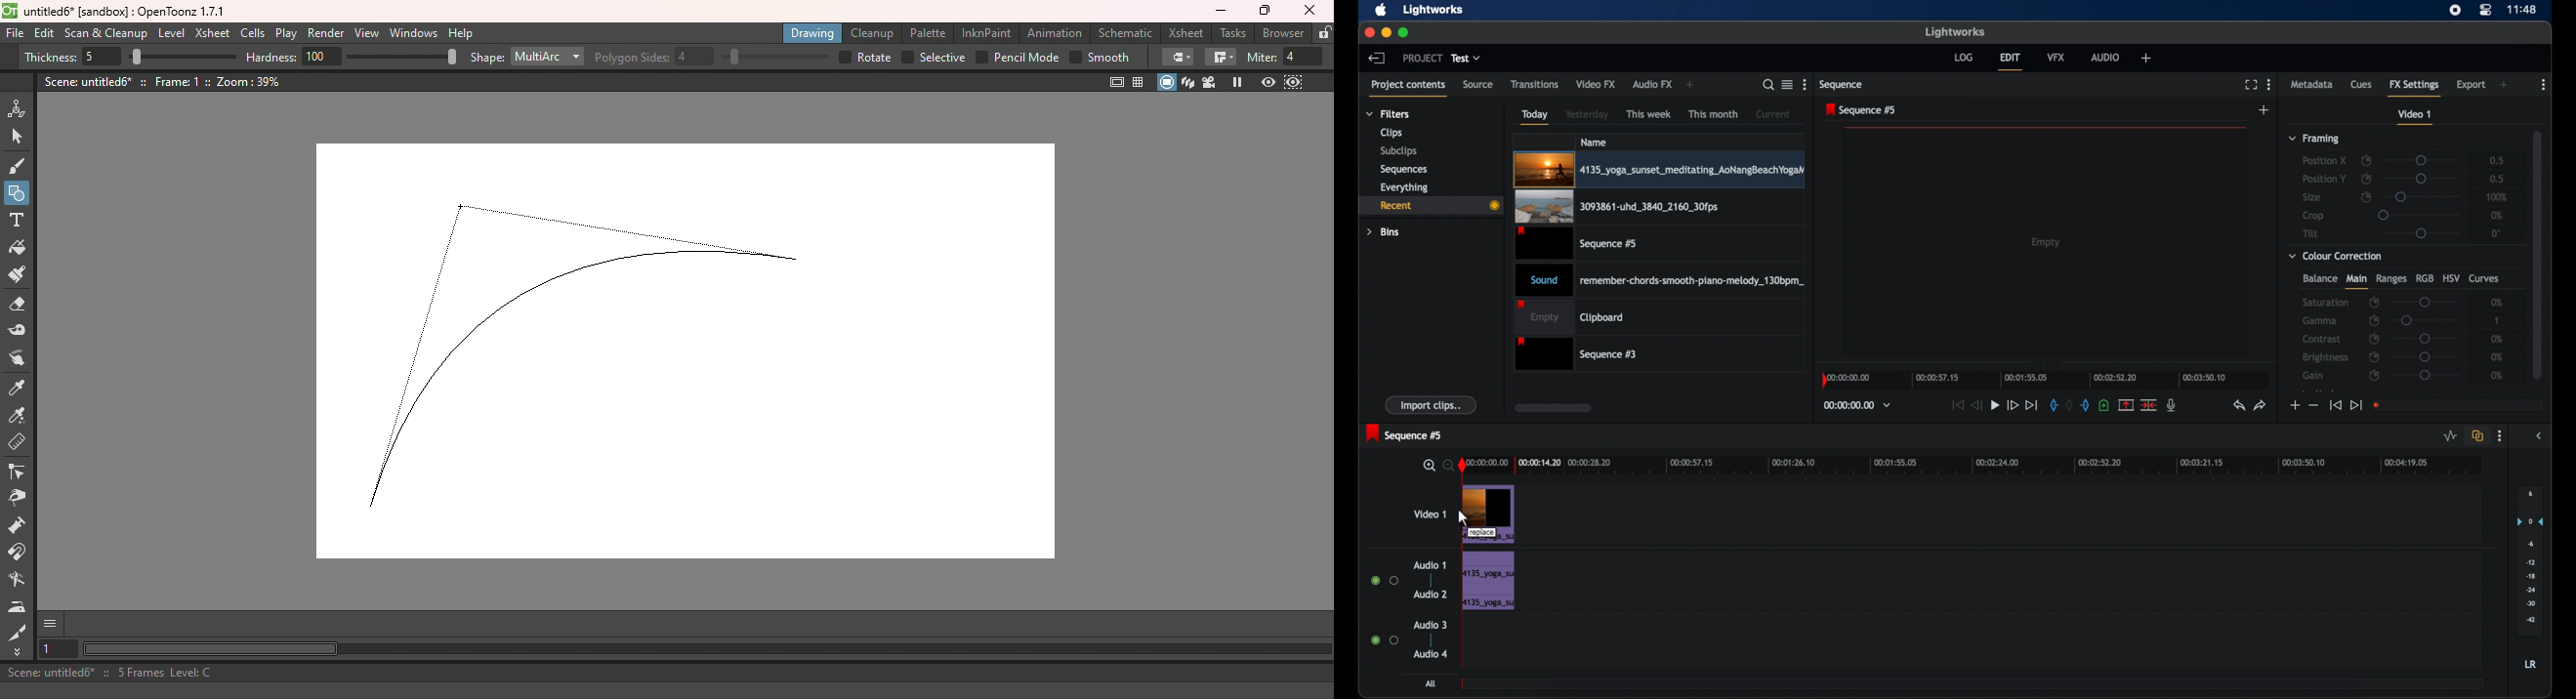 The image size is (2576, 700). I want to click on cues, so click(2363, 85).